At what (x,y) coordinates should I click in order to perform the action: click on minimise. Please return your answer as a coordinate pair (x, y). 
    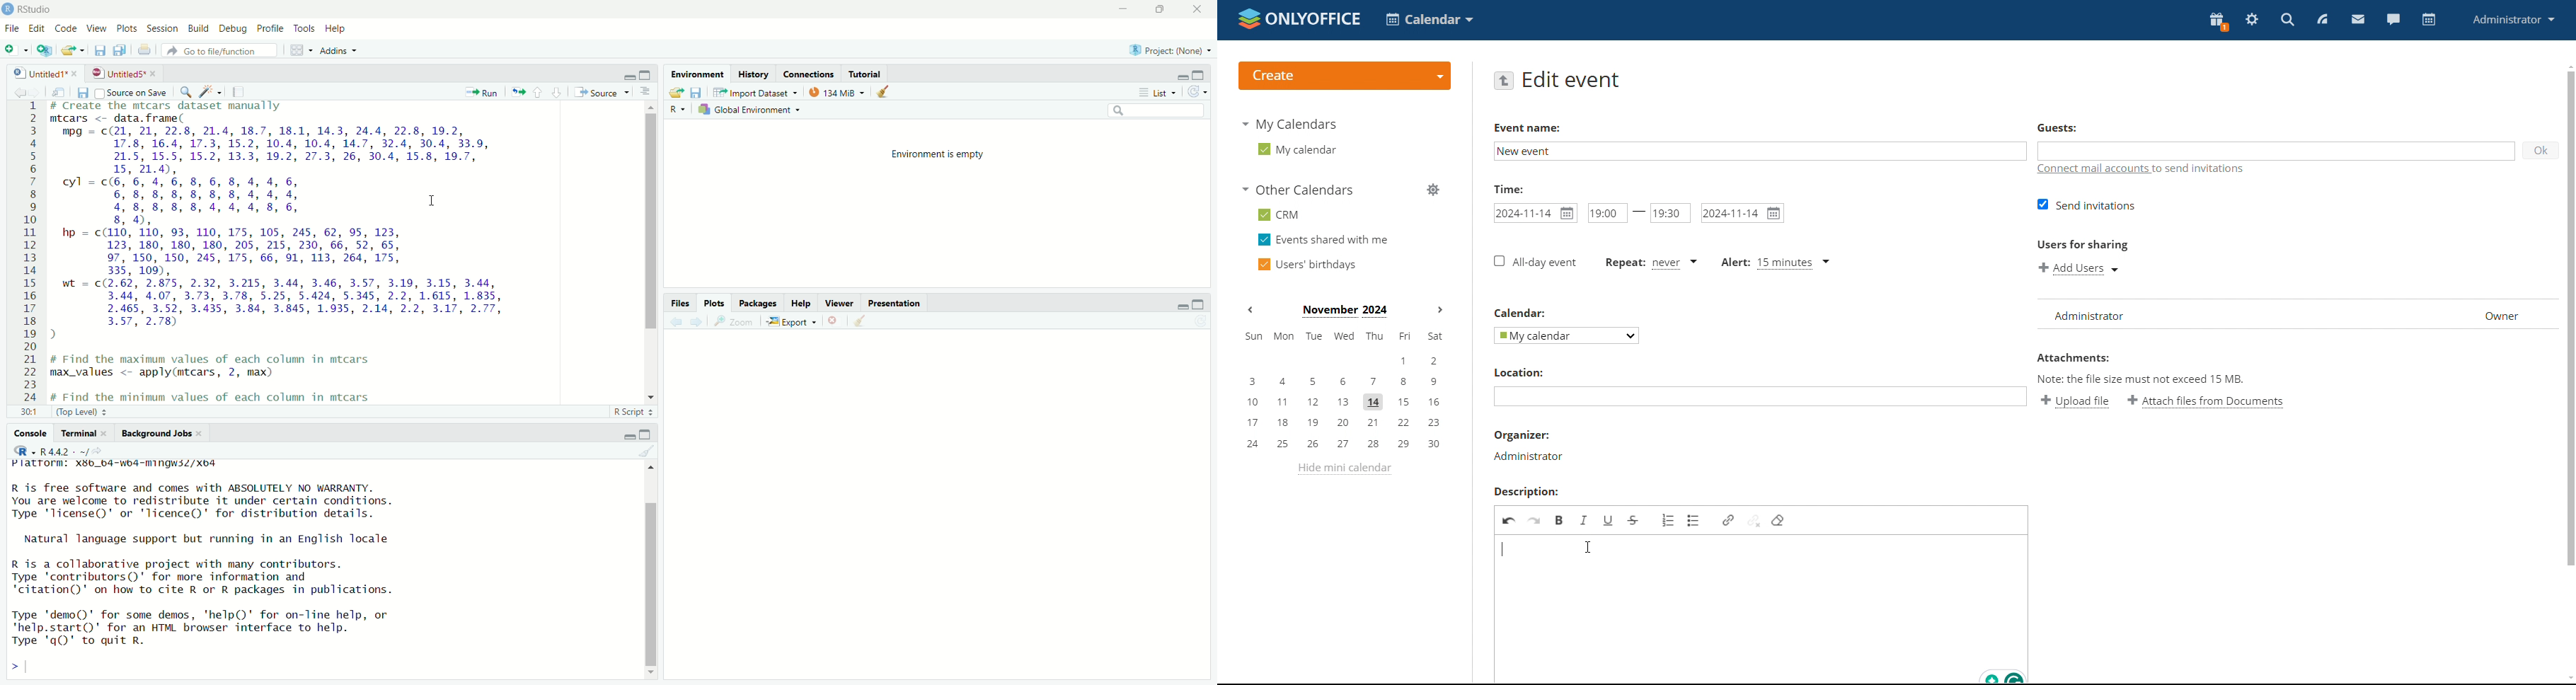
    Looking at the image, I should click on (622, 434).